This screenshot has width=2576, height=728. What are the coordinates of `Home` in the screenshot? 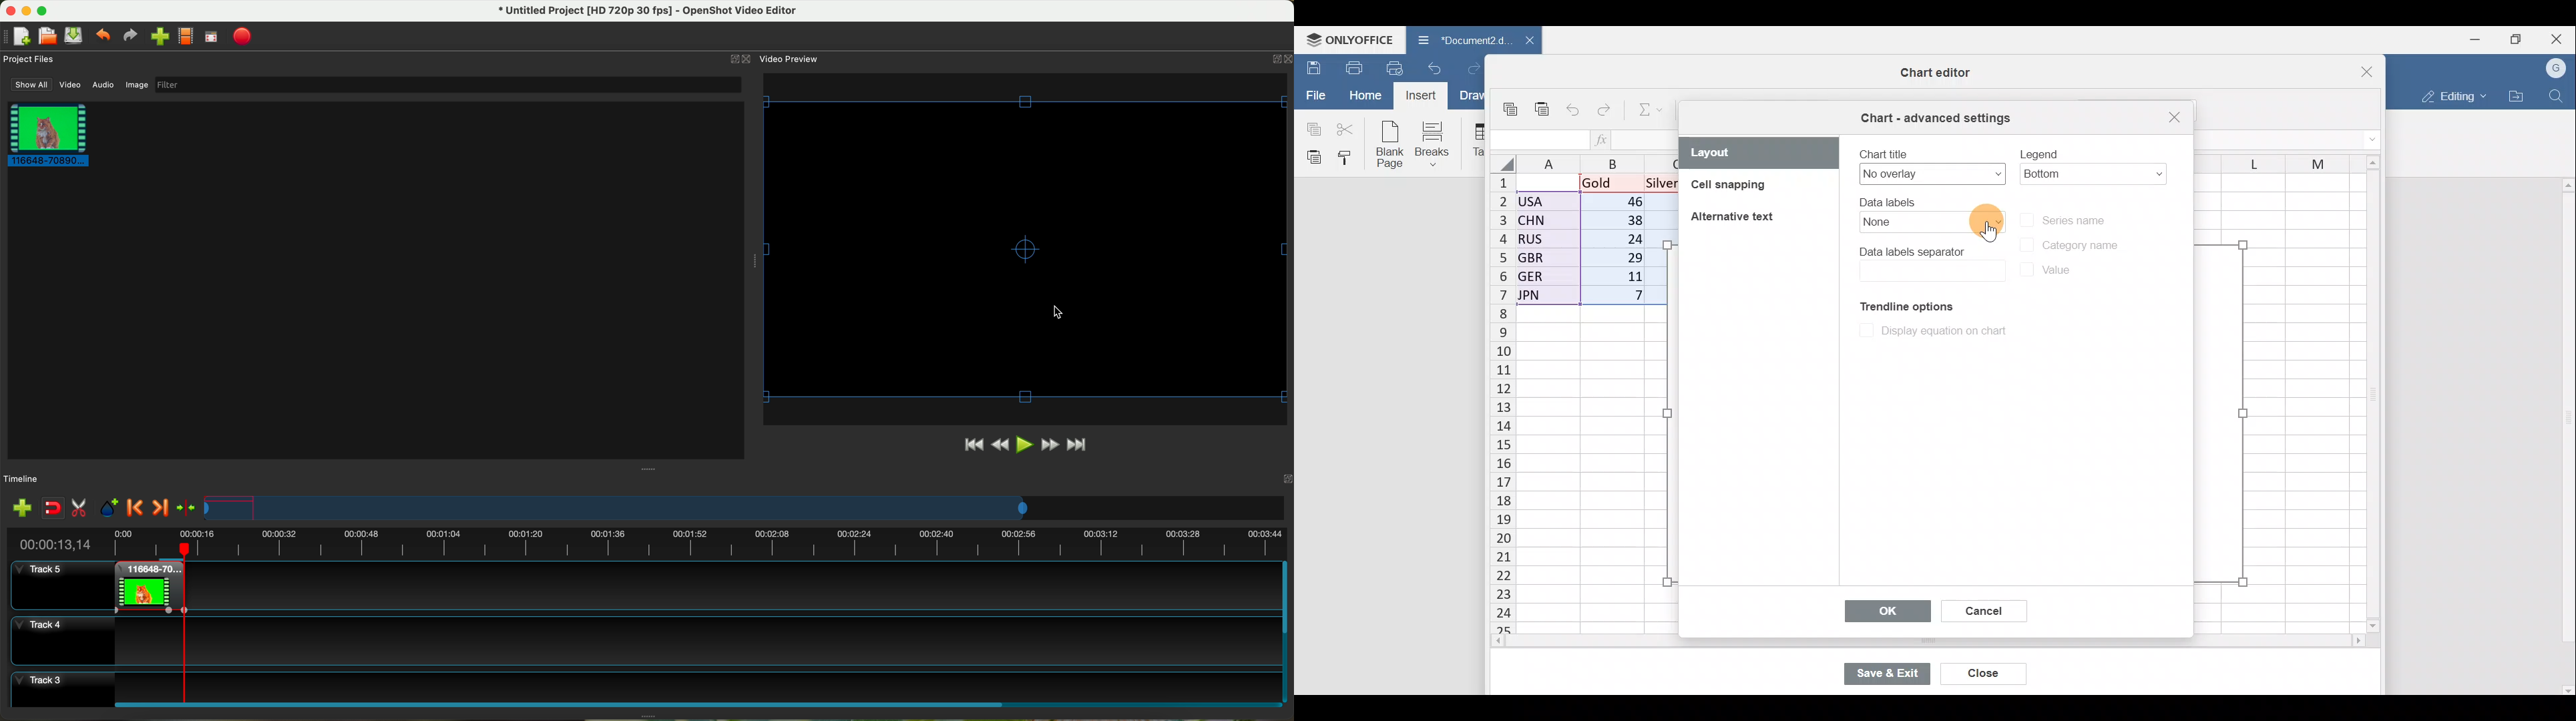 It's located at (1365, 95).